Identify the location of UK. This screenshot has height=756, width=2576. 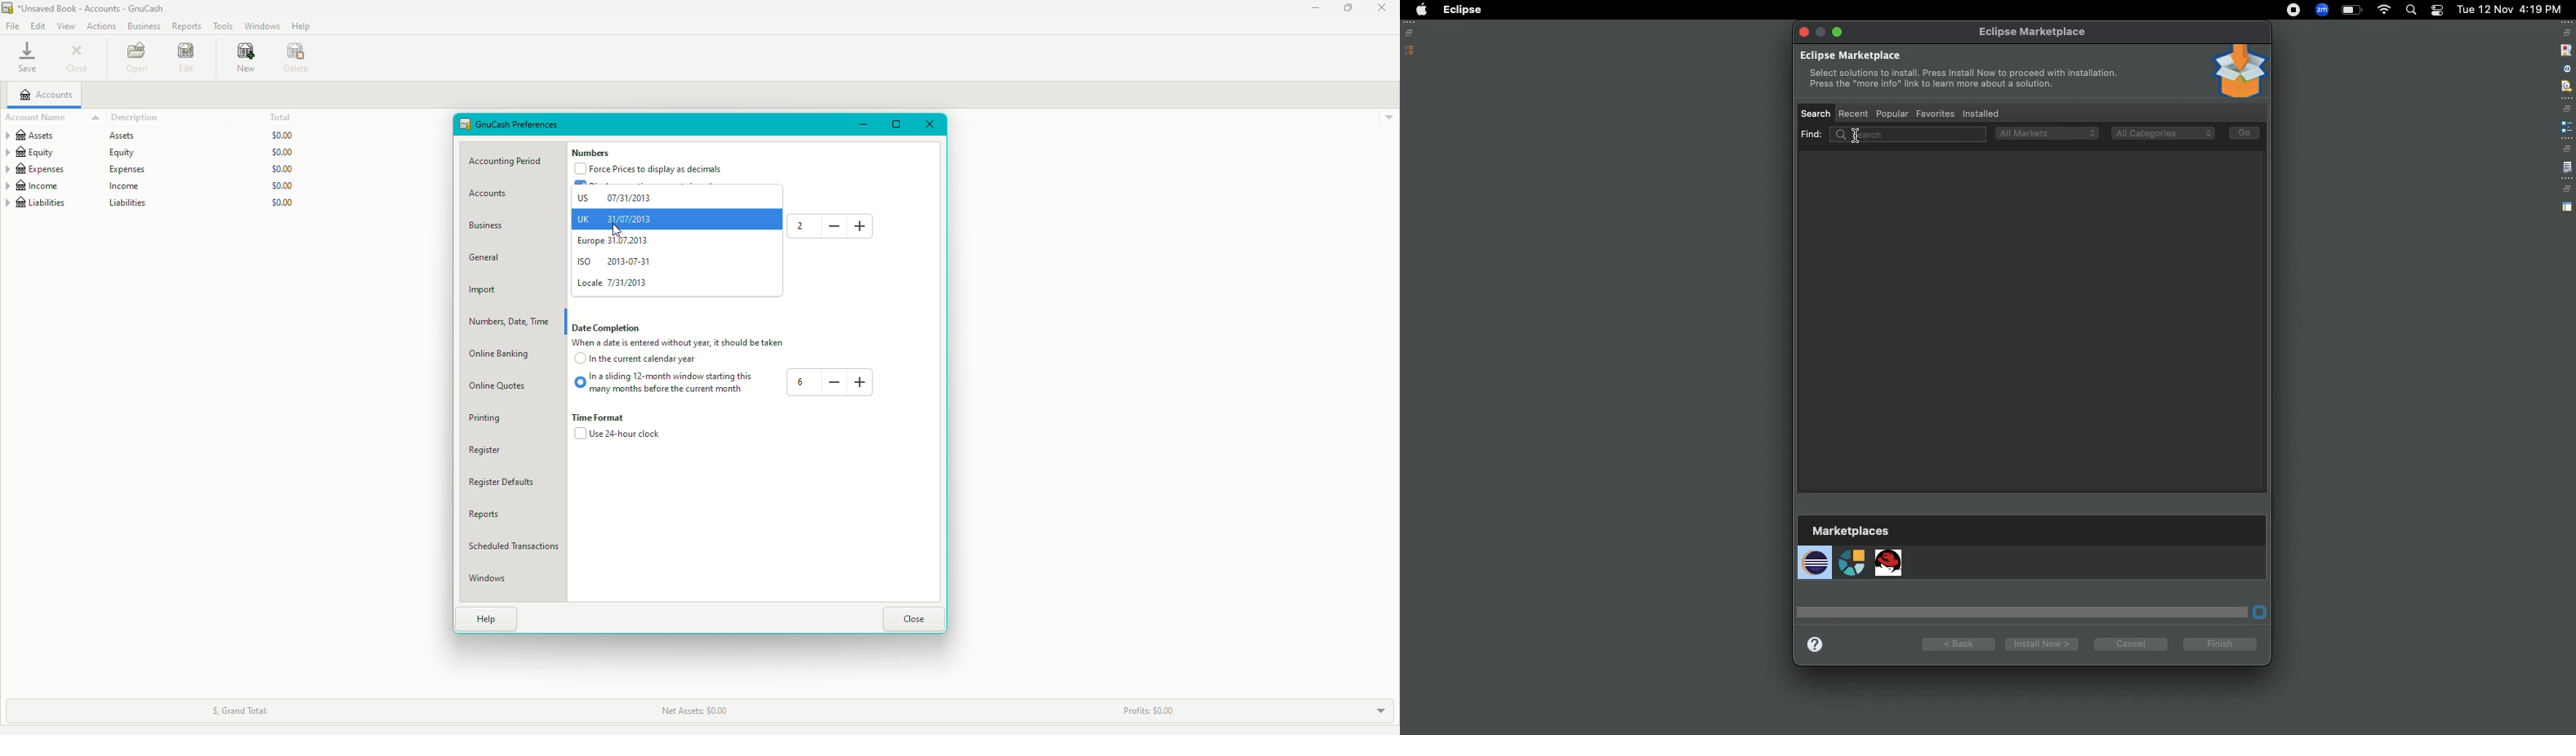
(616, 217).